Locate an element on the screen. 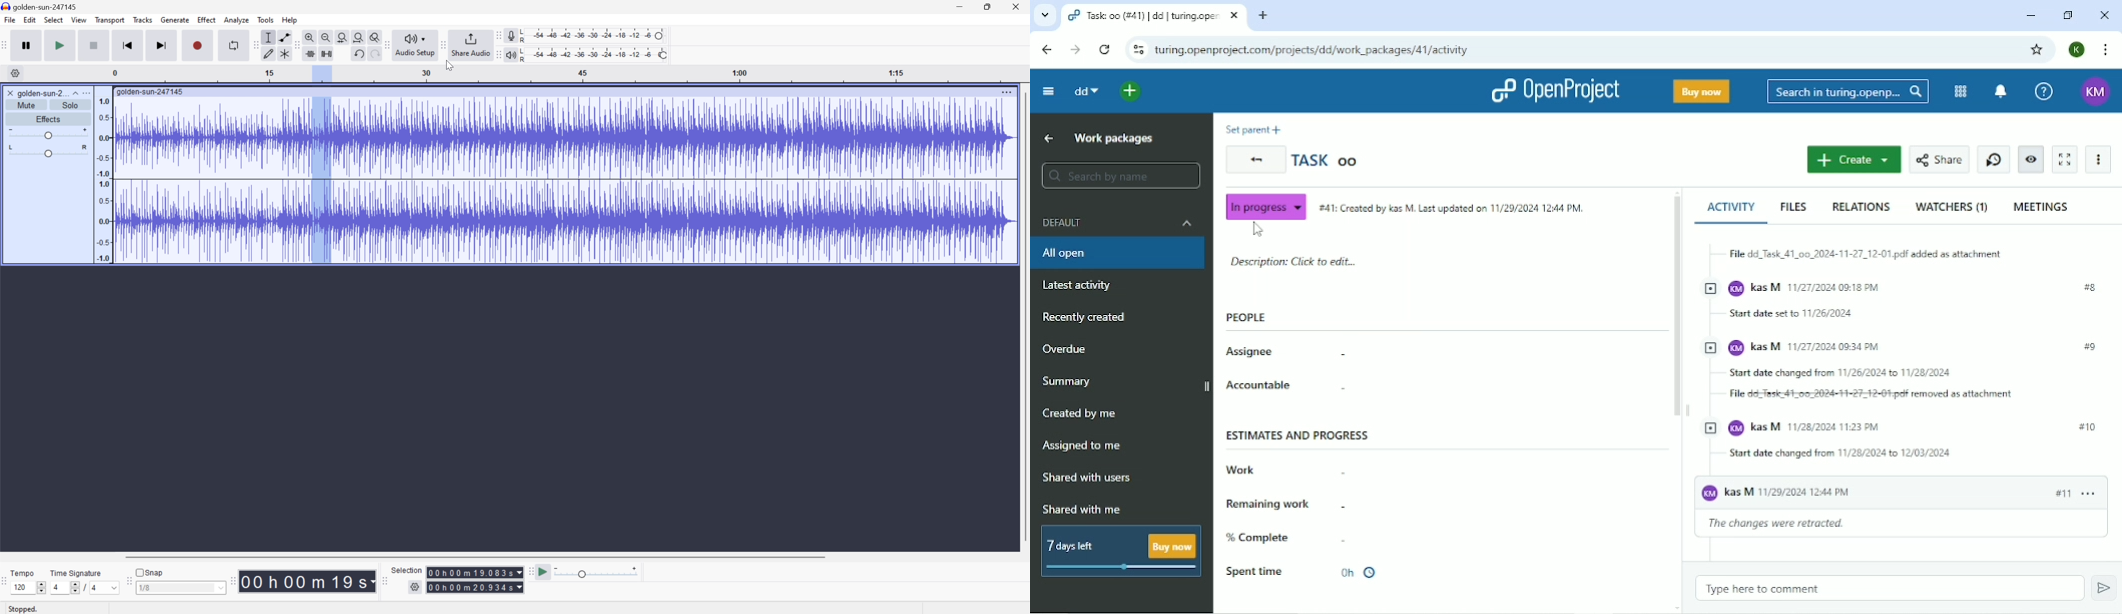  Unwatch work progress is located at coordinates (2032, 159).